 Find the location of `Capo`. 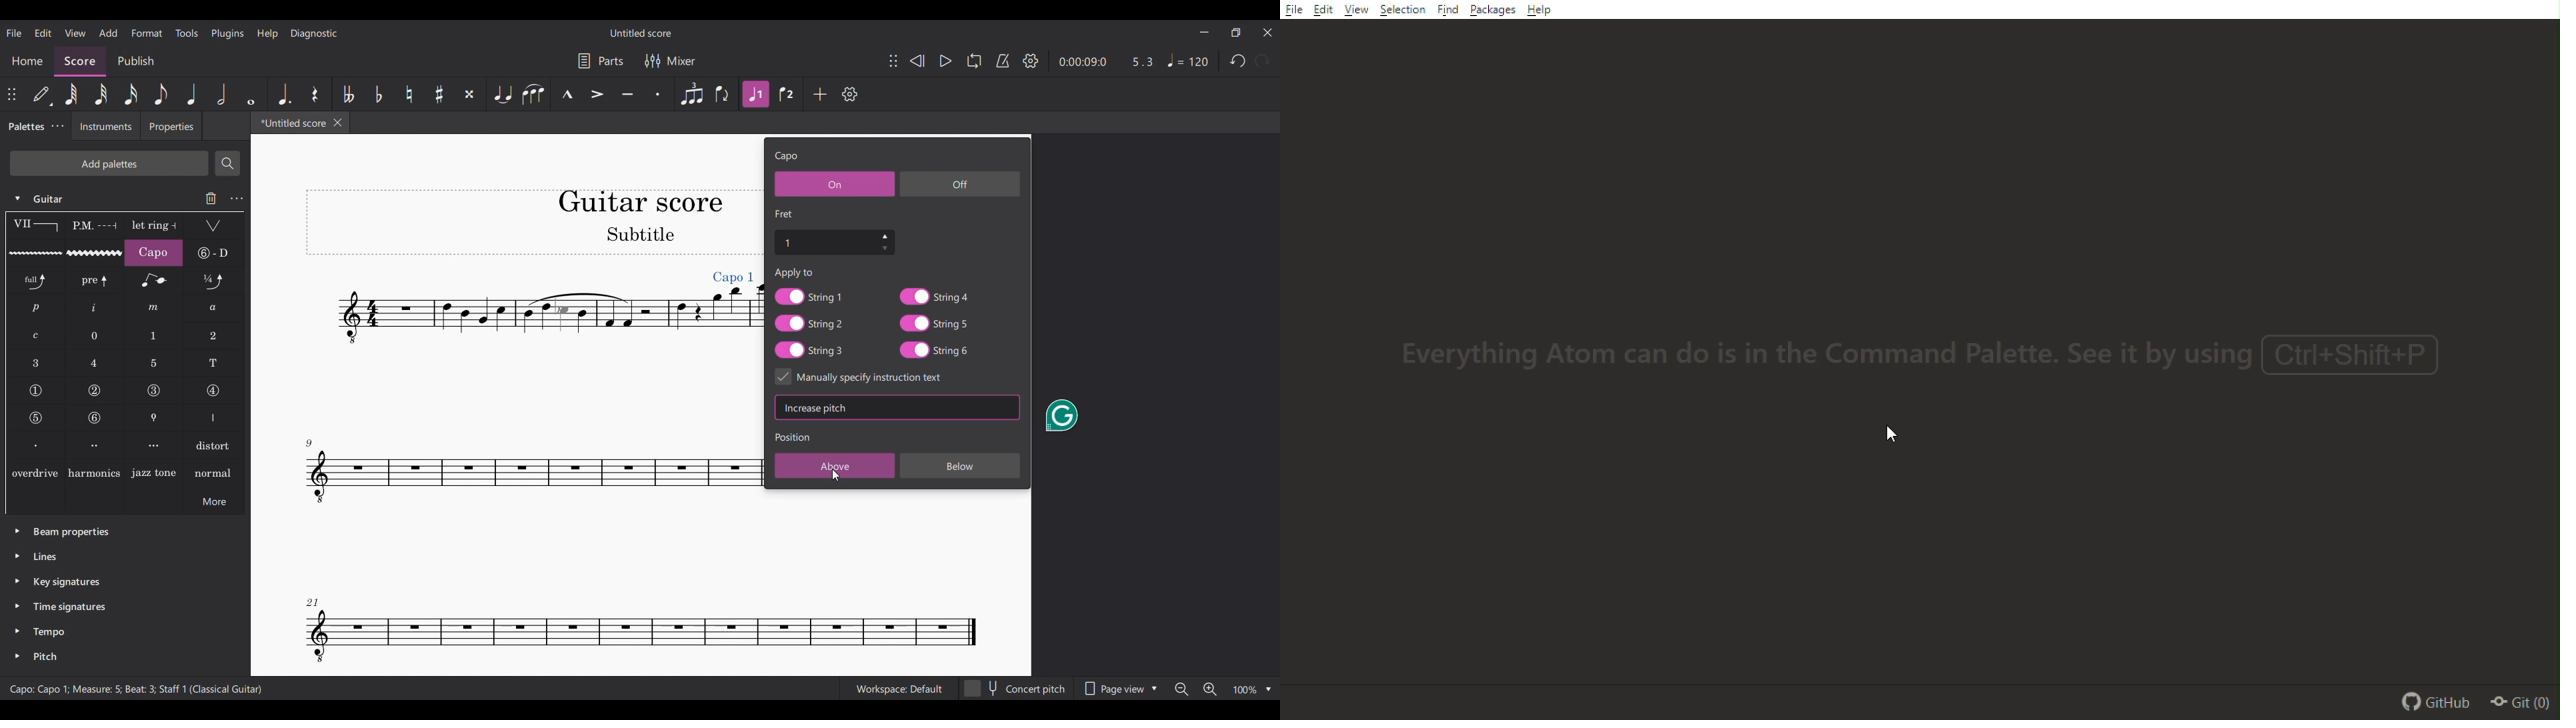

Capo is located at coordinates (153, 253).